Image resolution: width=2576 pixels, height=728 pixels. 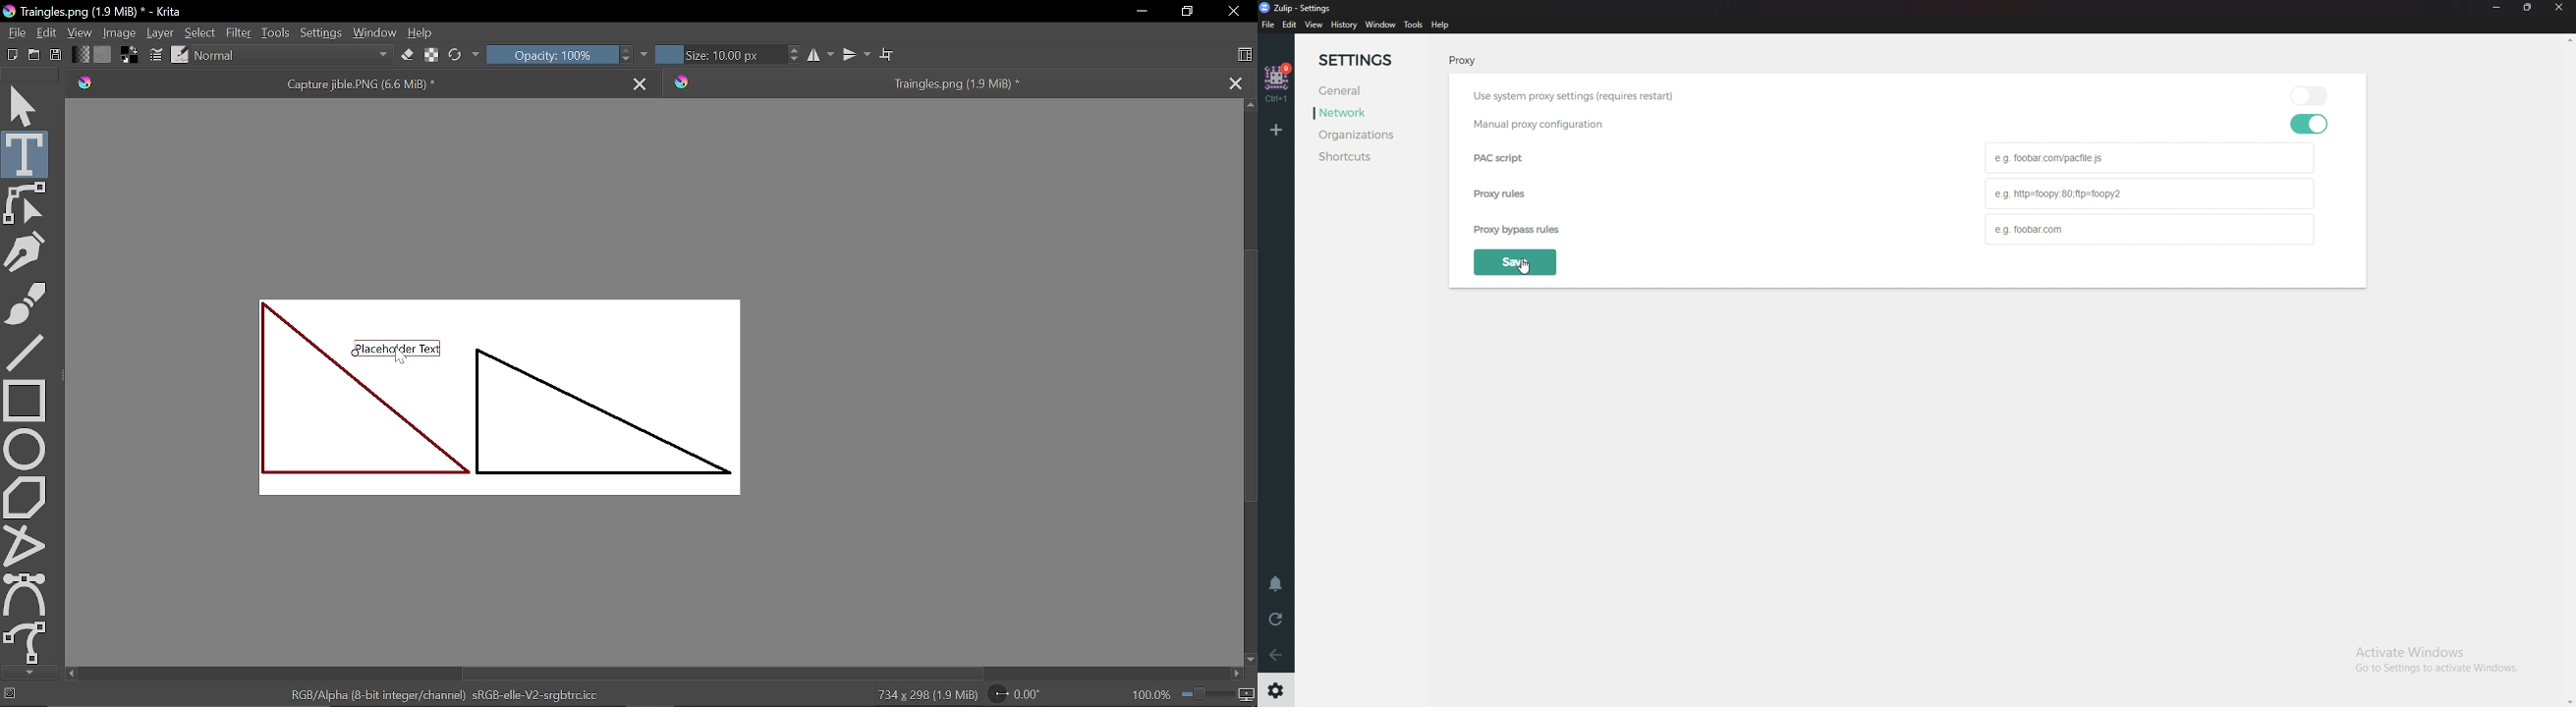 I want to click on Polygon tool, so click(x=28, y=497).